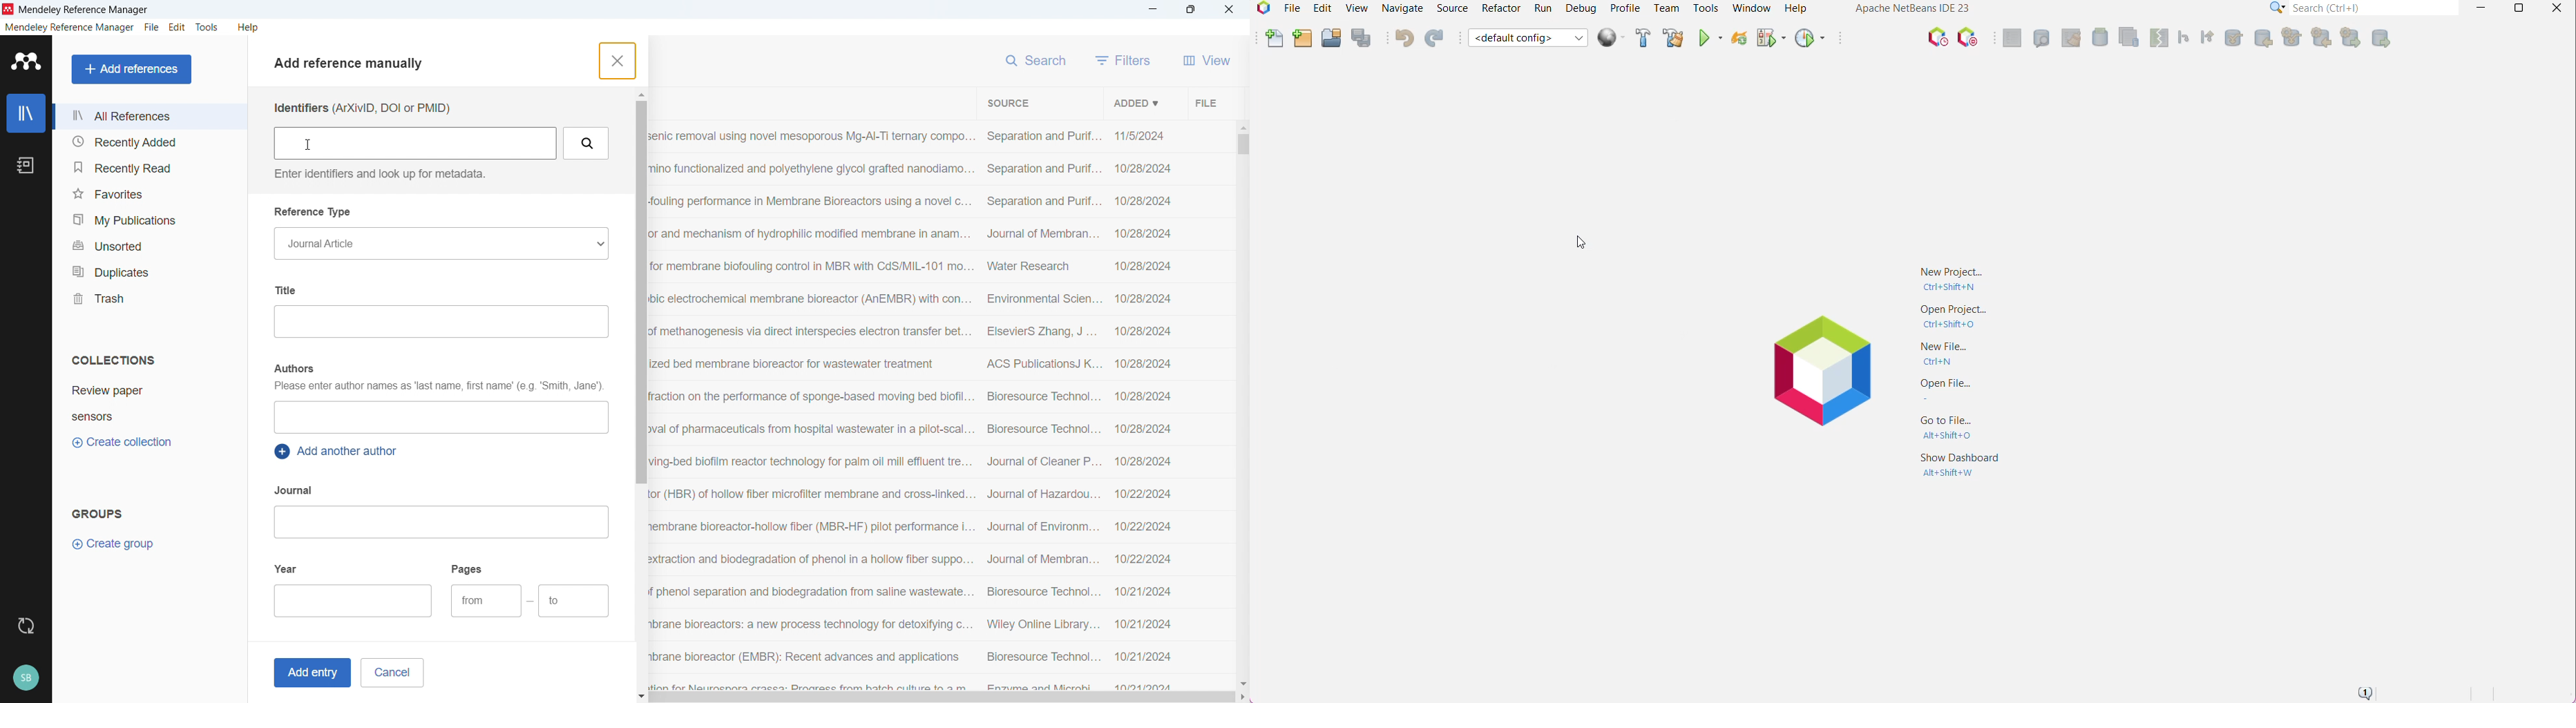 This screenshot has height=728, width=2576. I want to click on title, so click(85, 10).